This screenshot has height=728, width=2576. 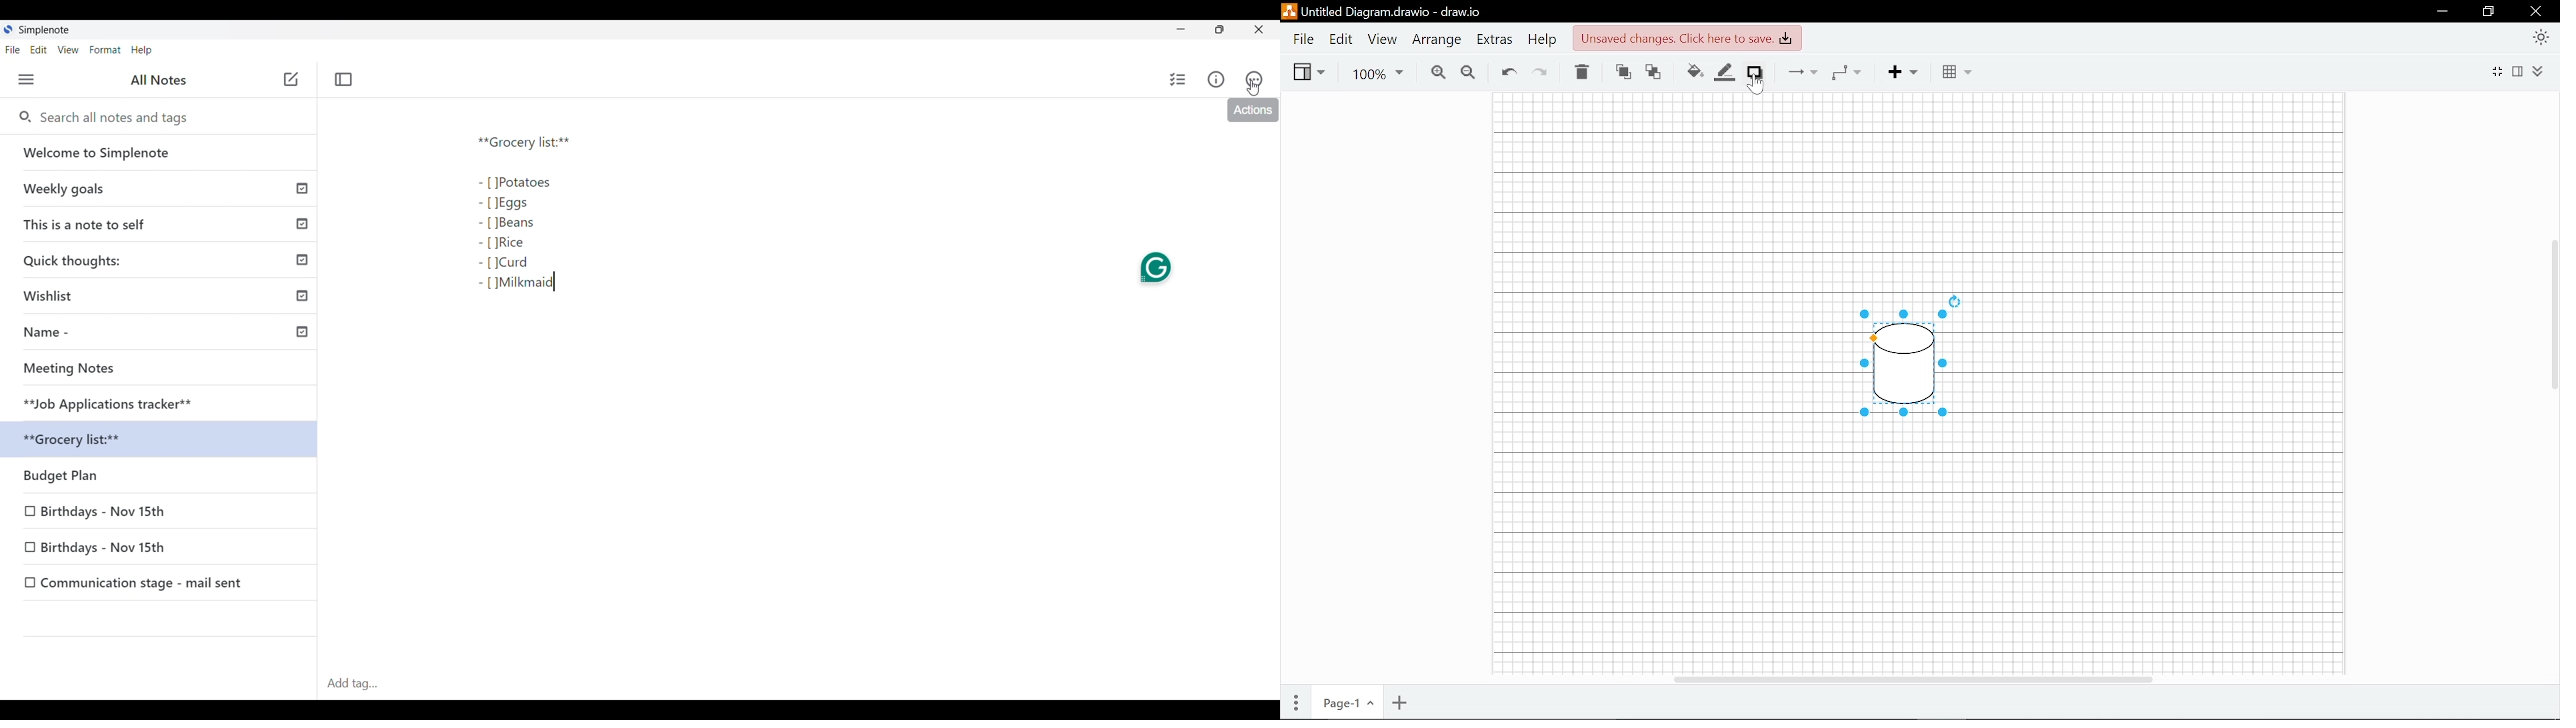 What do you see at coordinates (2490, 12) in the screenshot?
I see `Restore down` at bounding box center [2490, 12].